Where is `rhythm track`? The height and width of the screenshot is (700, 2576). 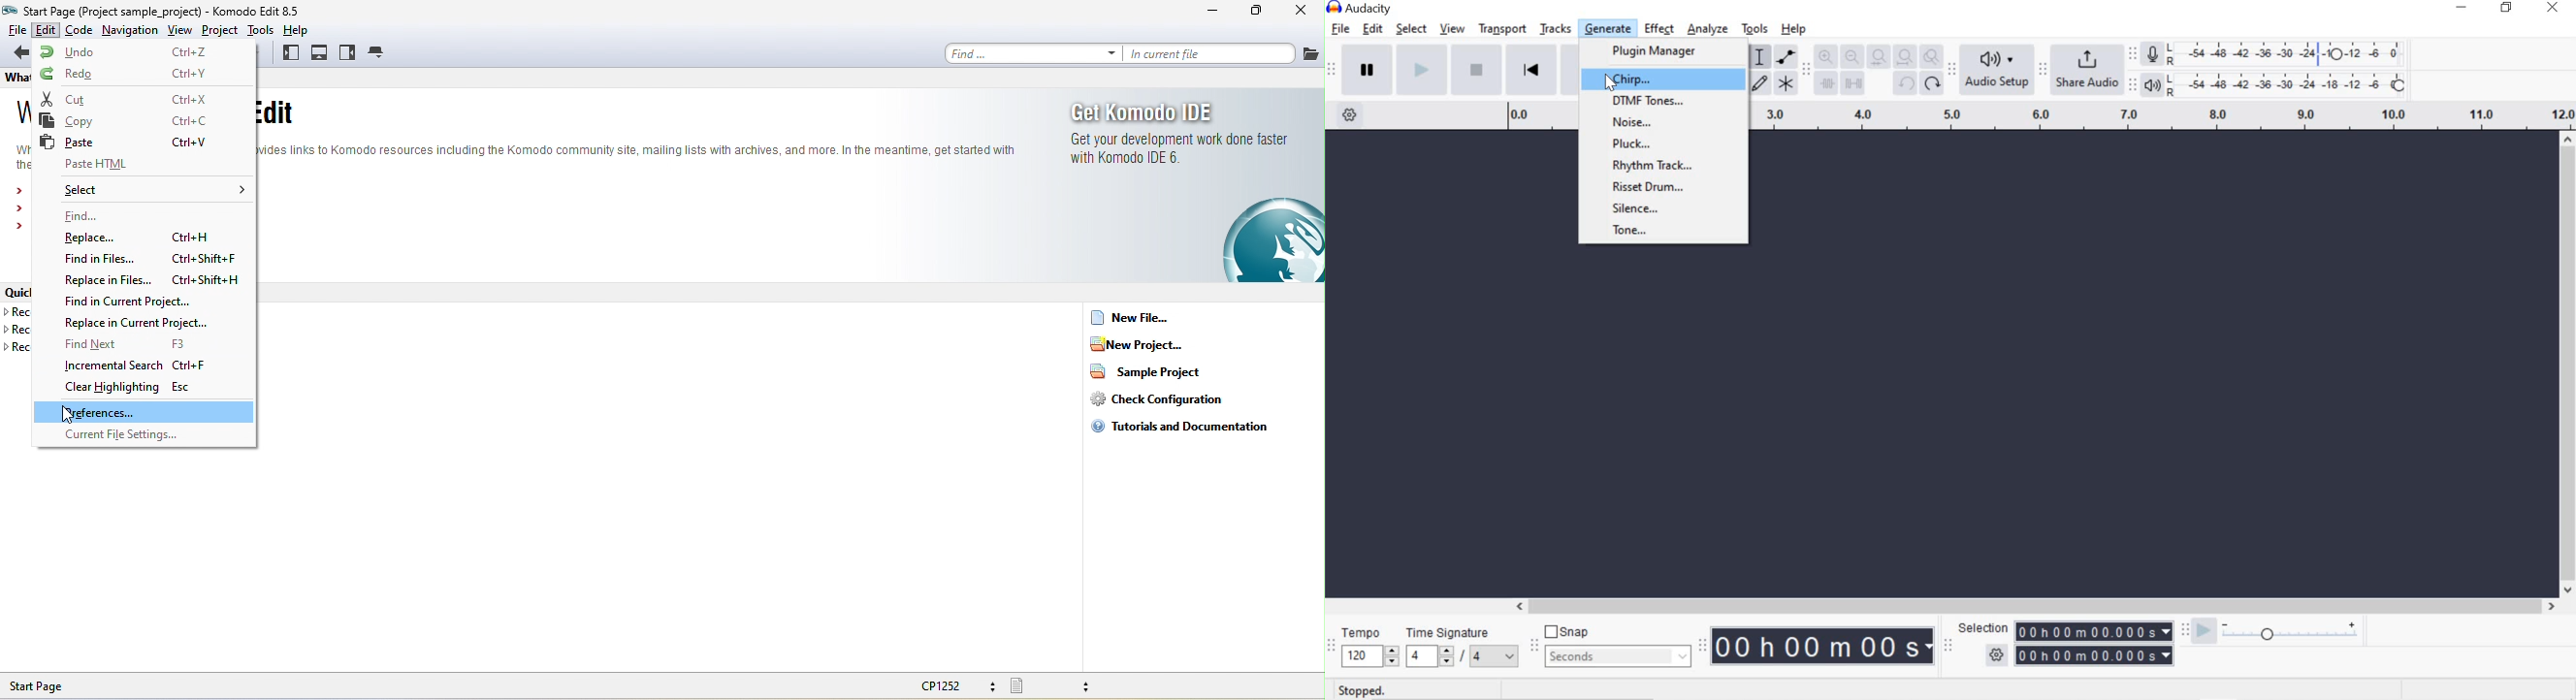
rhythm track is located at coordinates (1663, 166).